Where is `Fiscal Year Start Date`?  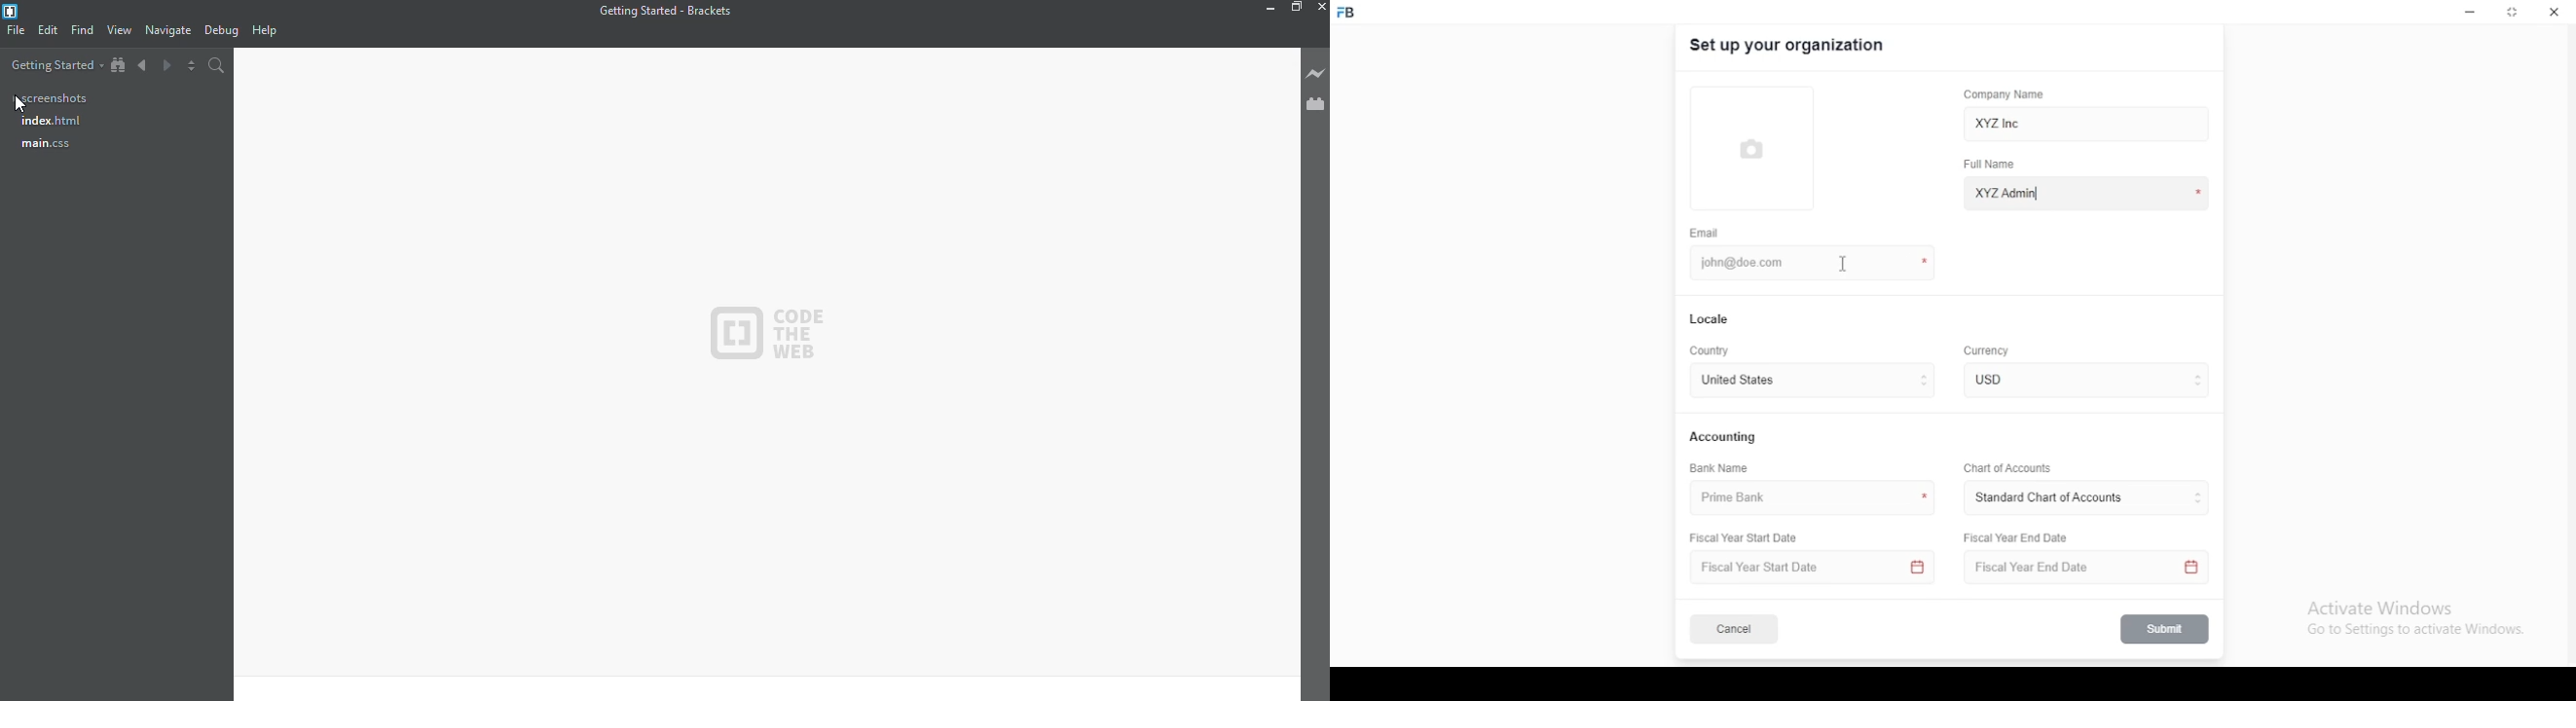
Fiscal Year Start Date is located at coordinates (1815, 568).